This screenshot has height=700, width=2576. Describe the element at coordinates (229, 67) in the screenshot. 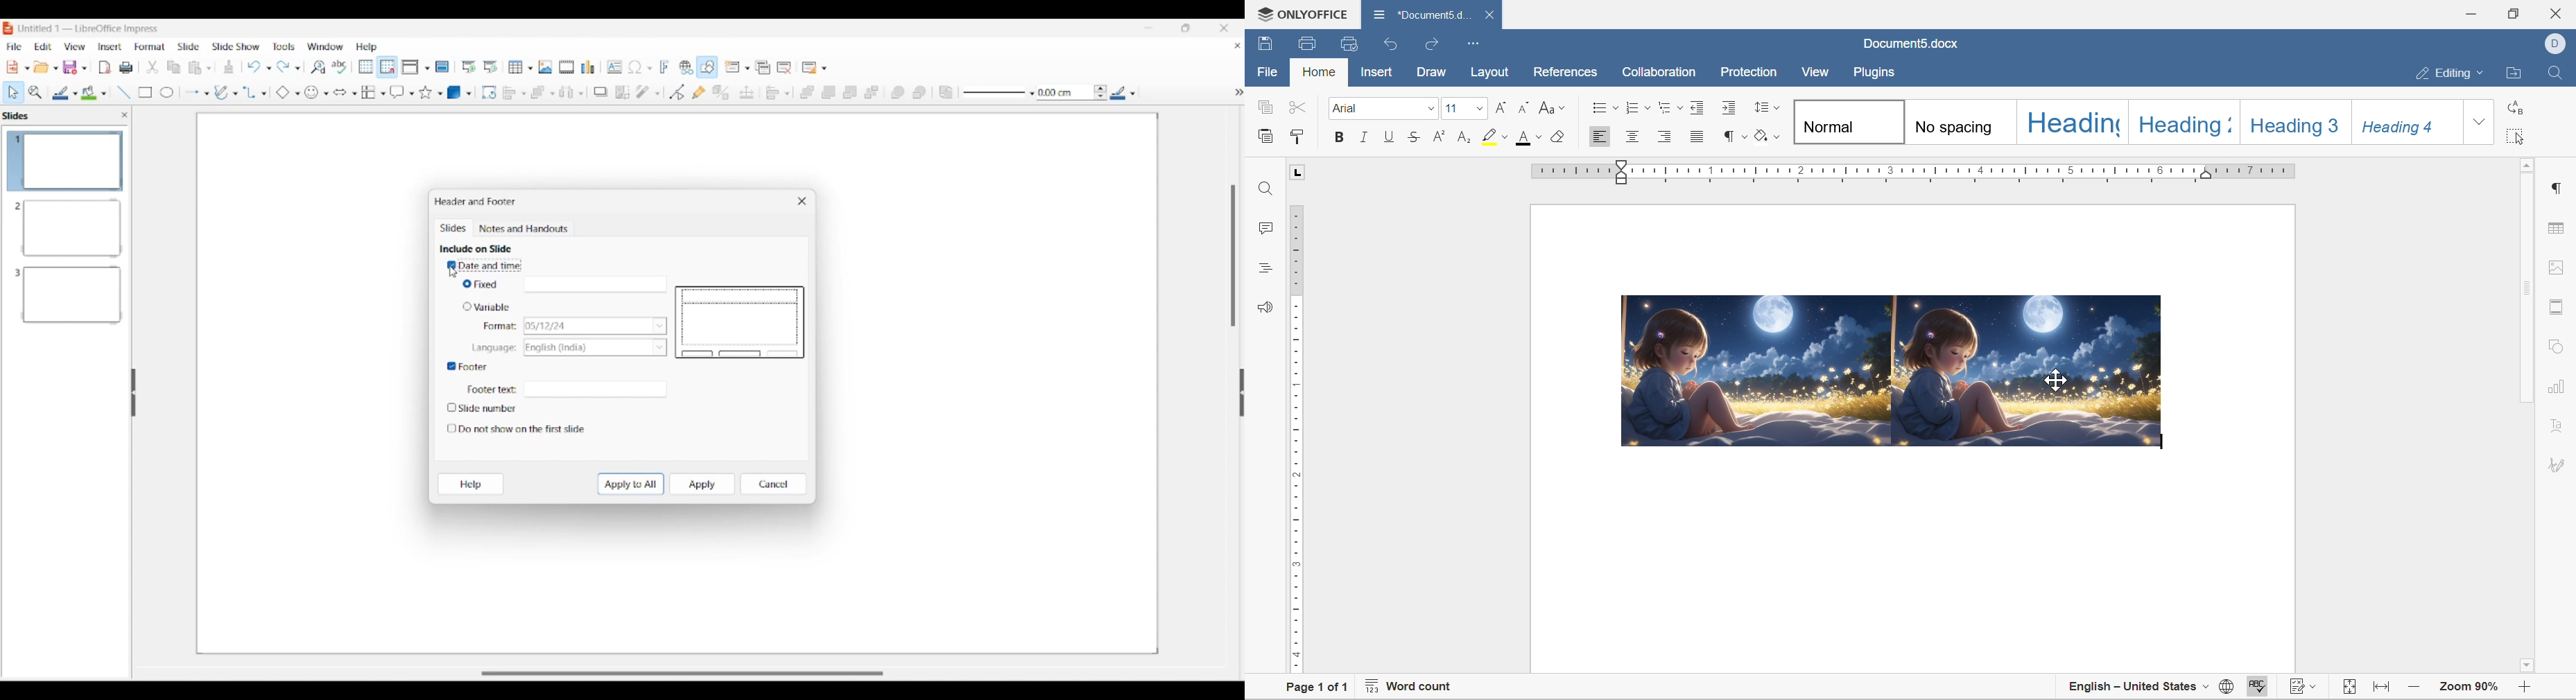

I see `Download` at that location.